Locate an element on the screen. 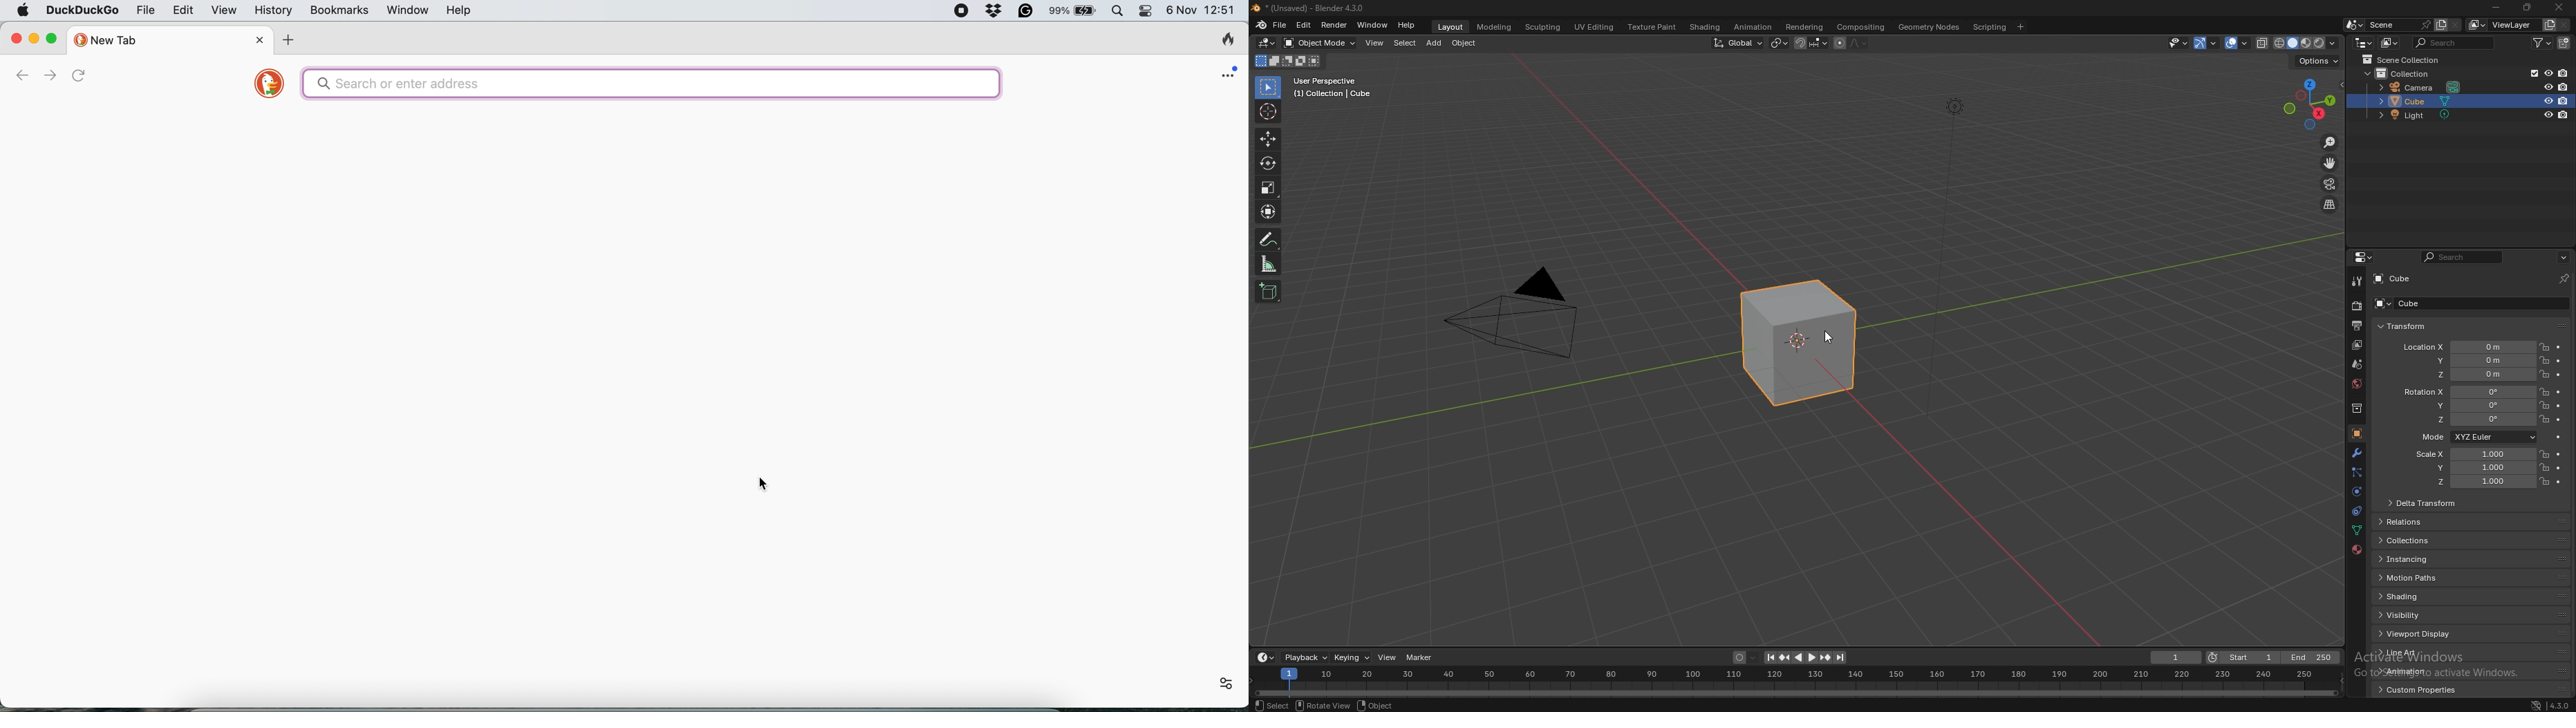 Image resolution: width=2576 pixels, height=728 pixels. scene collection is located at coordinates (2407, 59).